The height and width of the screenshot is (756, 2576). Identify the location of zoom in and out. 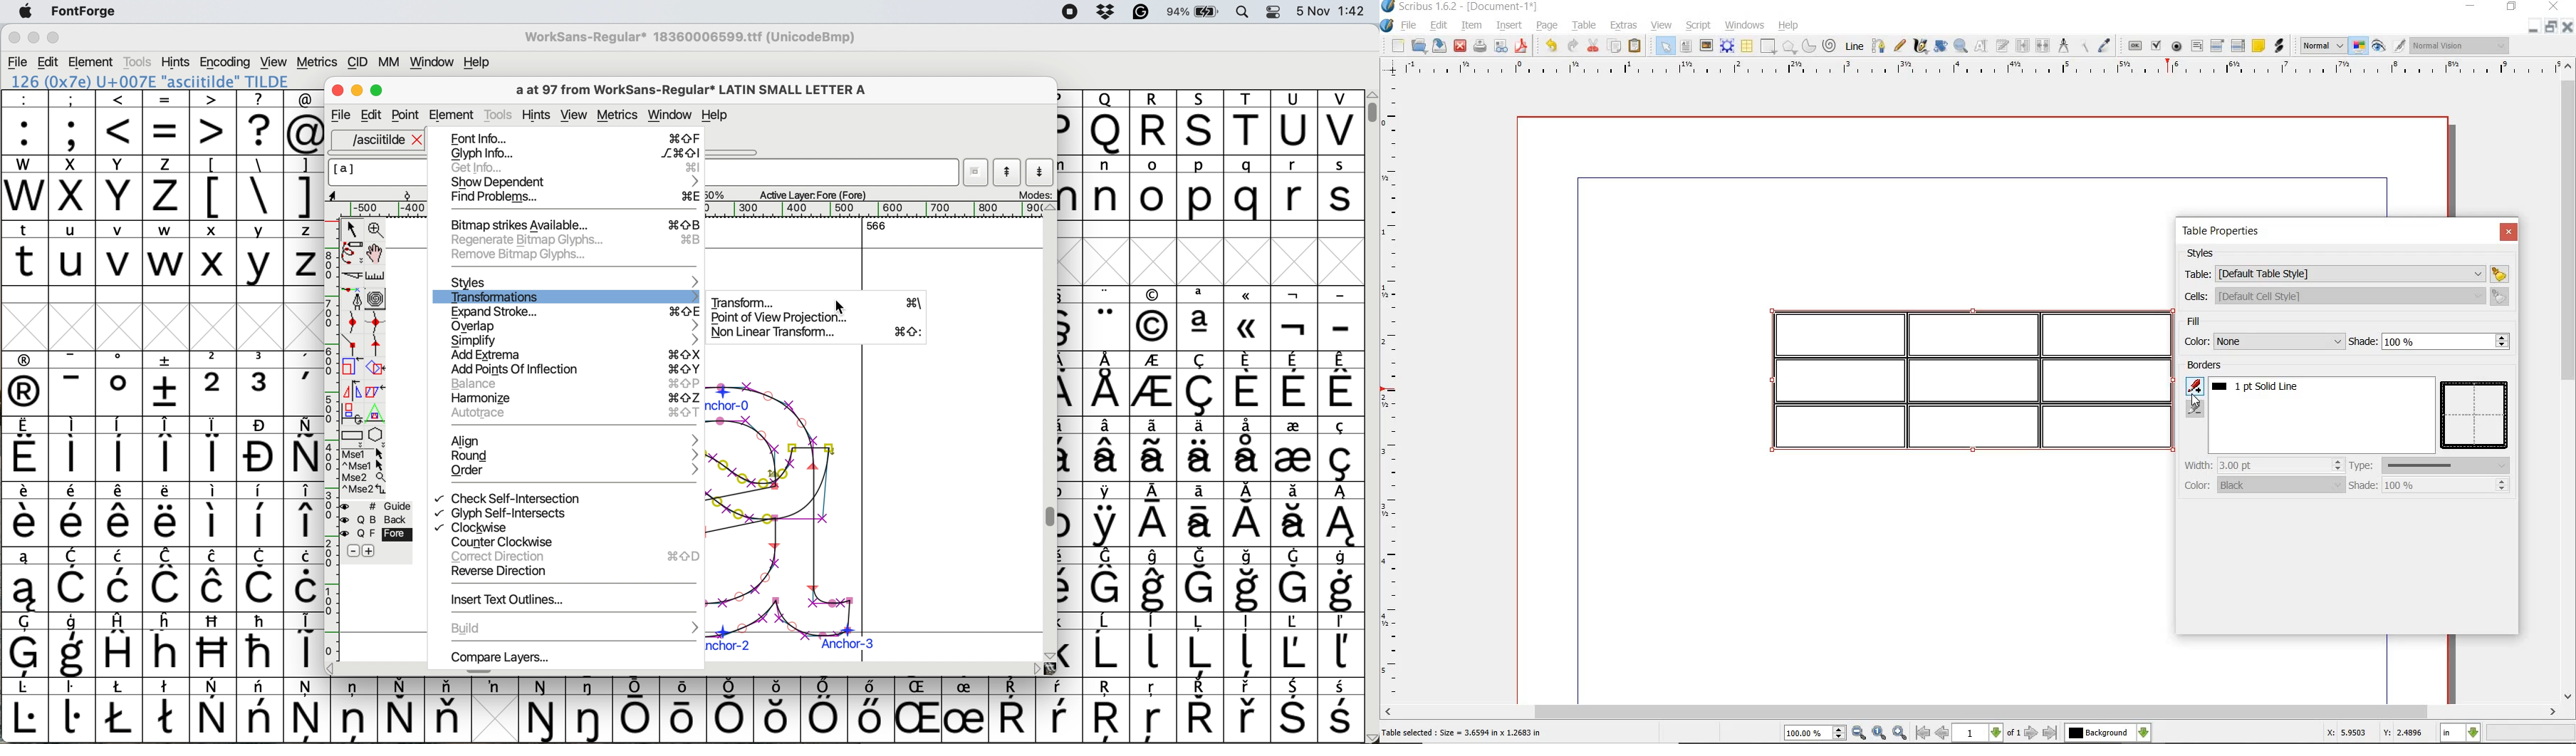
(1961, 46).